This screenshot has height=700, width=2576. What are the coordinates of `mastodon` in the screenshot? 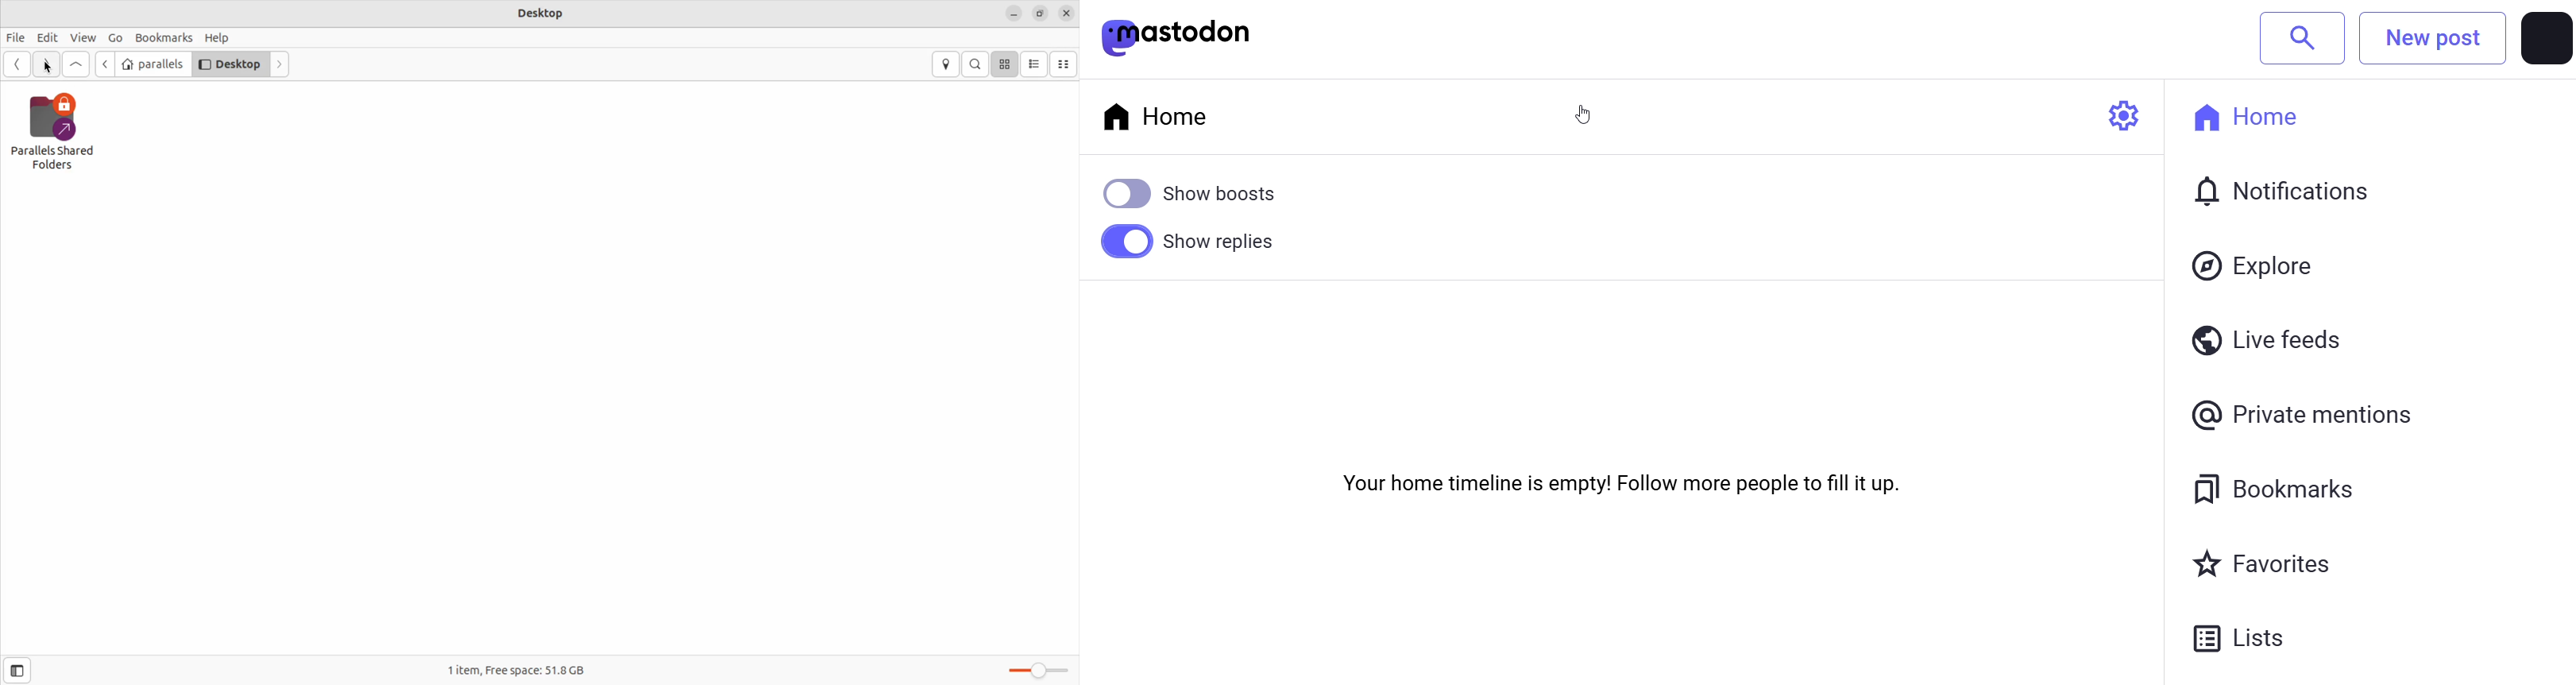 It's located at (1195, 35).